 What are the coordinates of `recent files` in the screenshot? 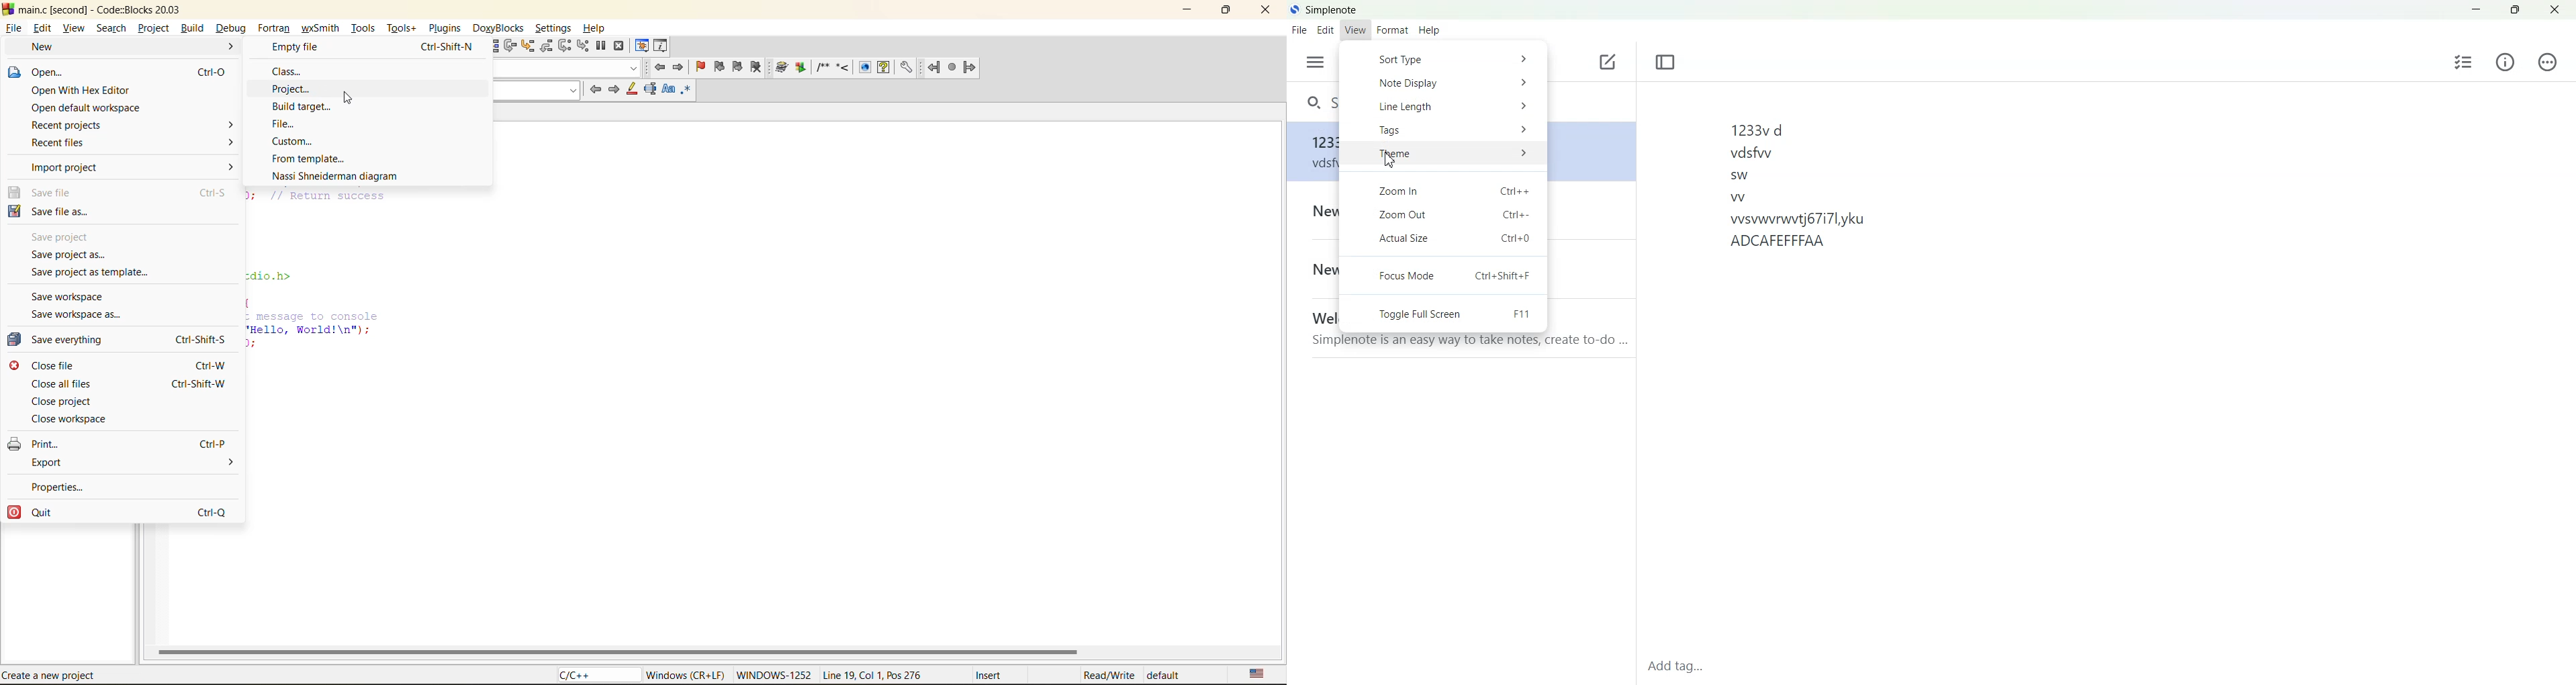 It's located at (66, 142).